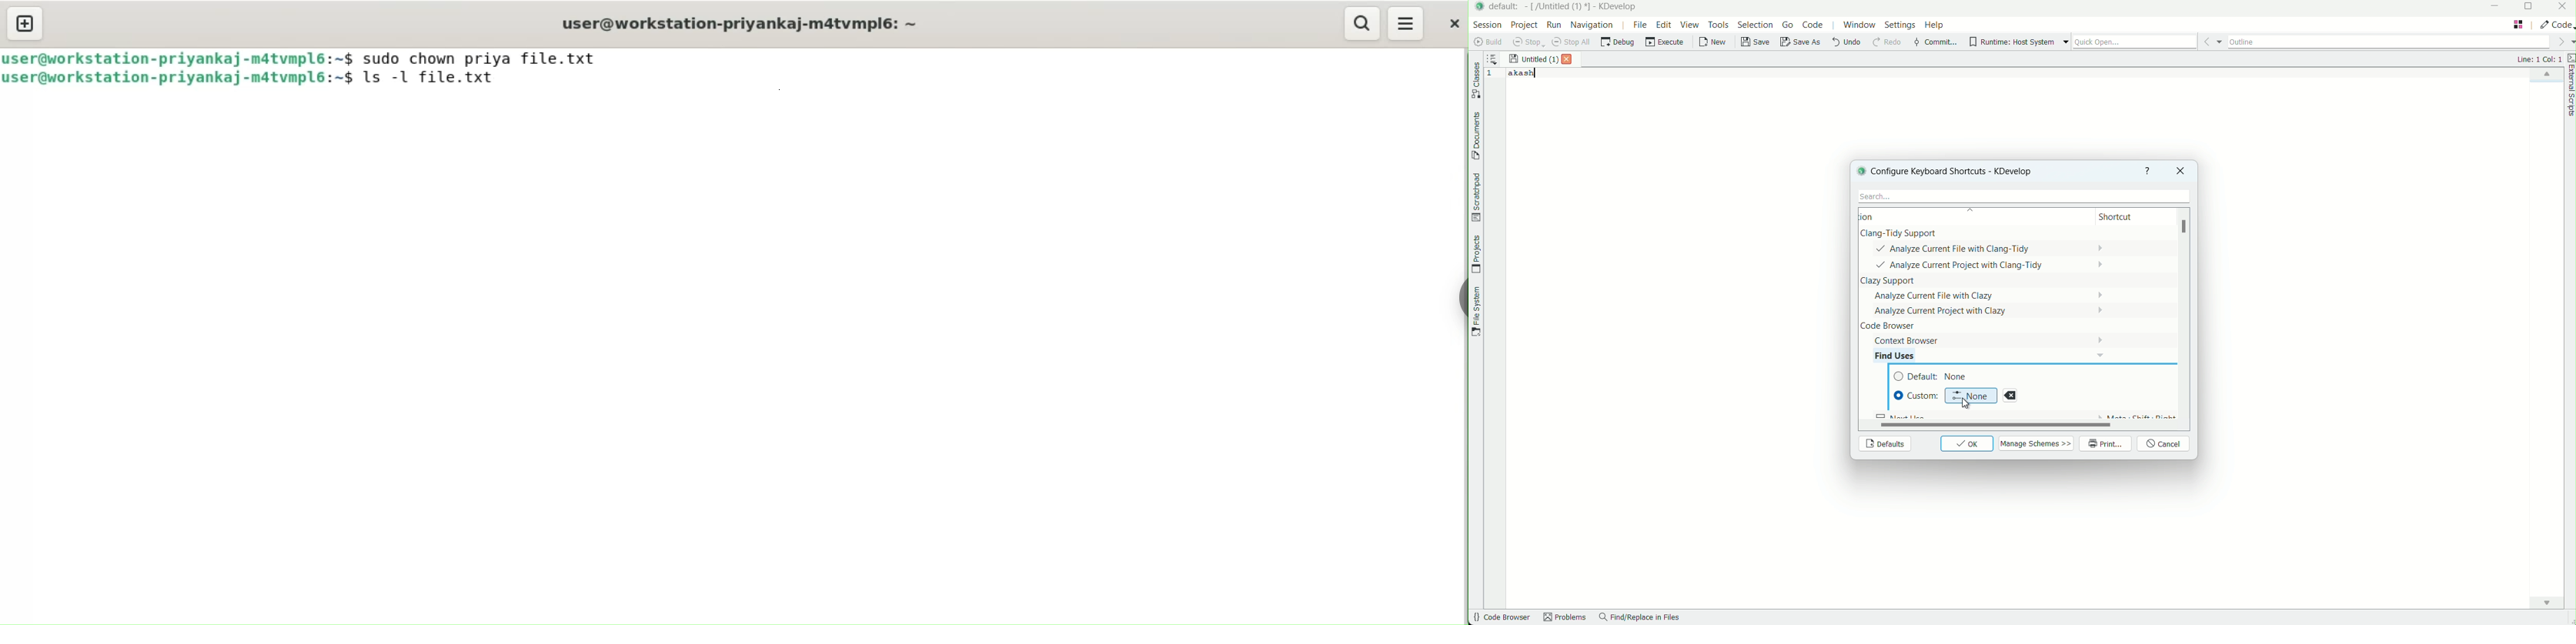 The width and height of the screenshot is (2576, 644). I want to click on debug, so click(1617, 42).